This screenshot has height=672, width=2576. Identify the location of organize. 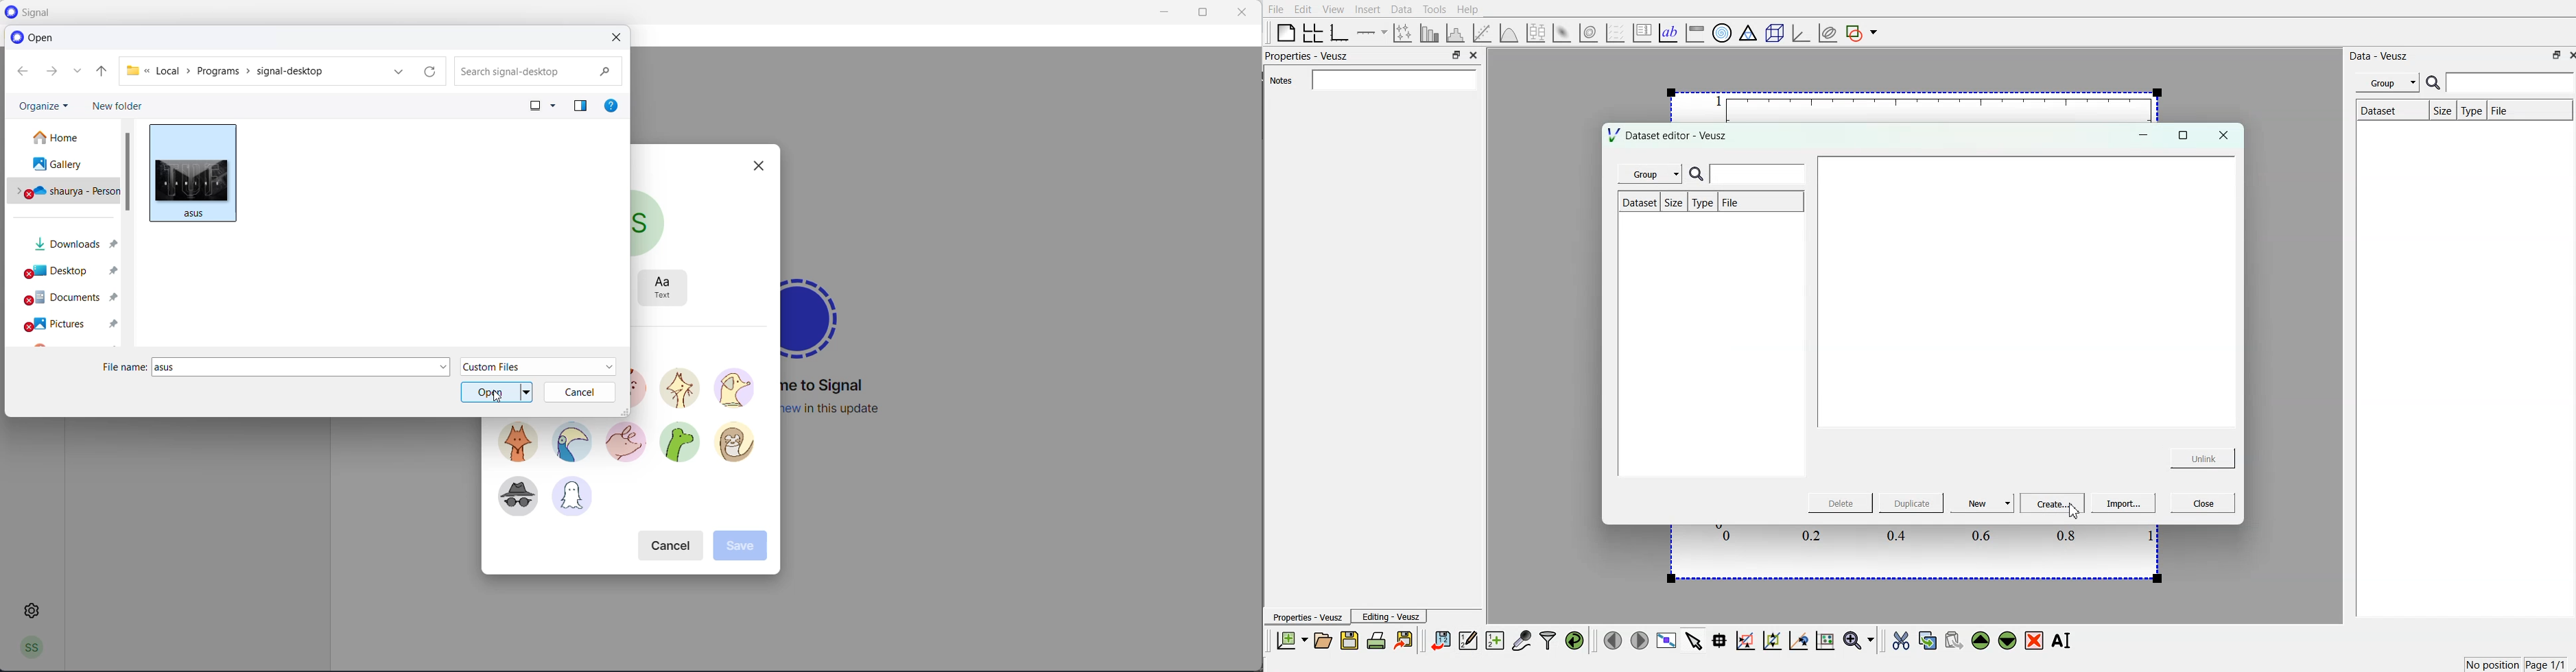
(43, 104).